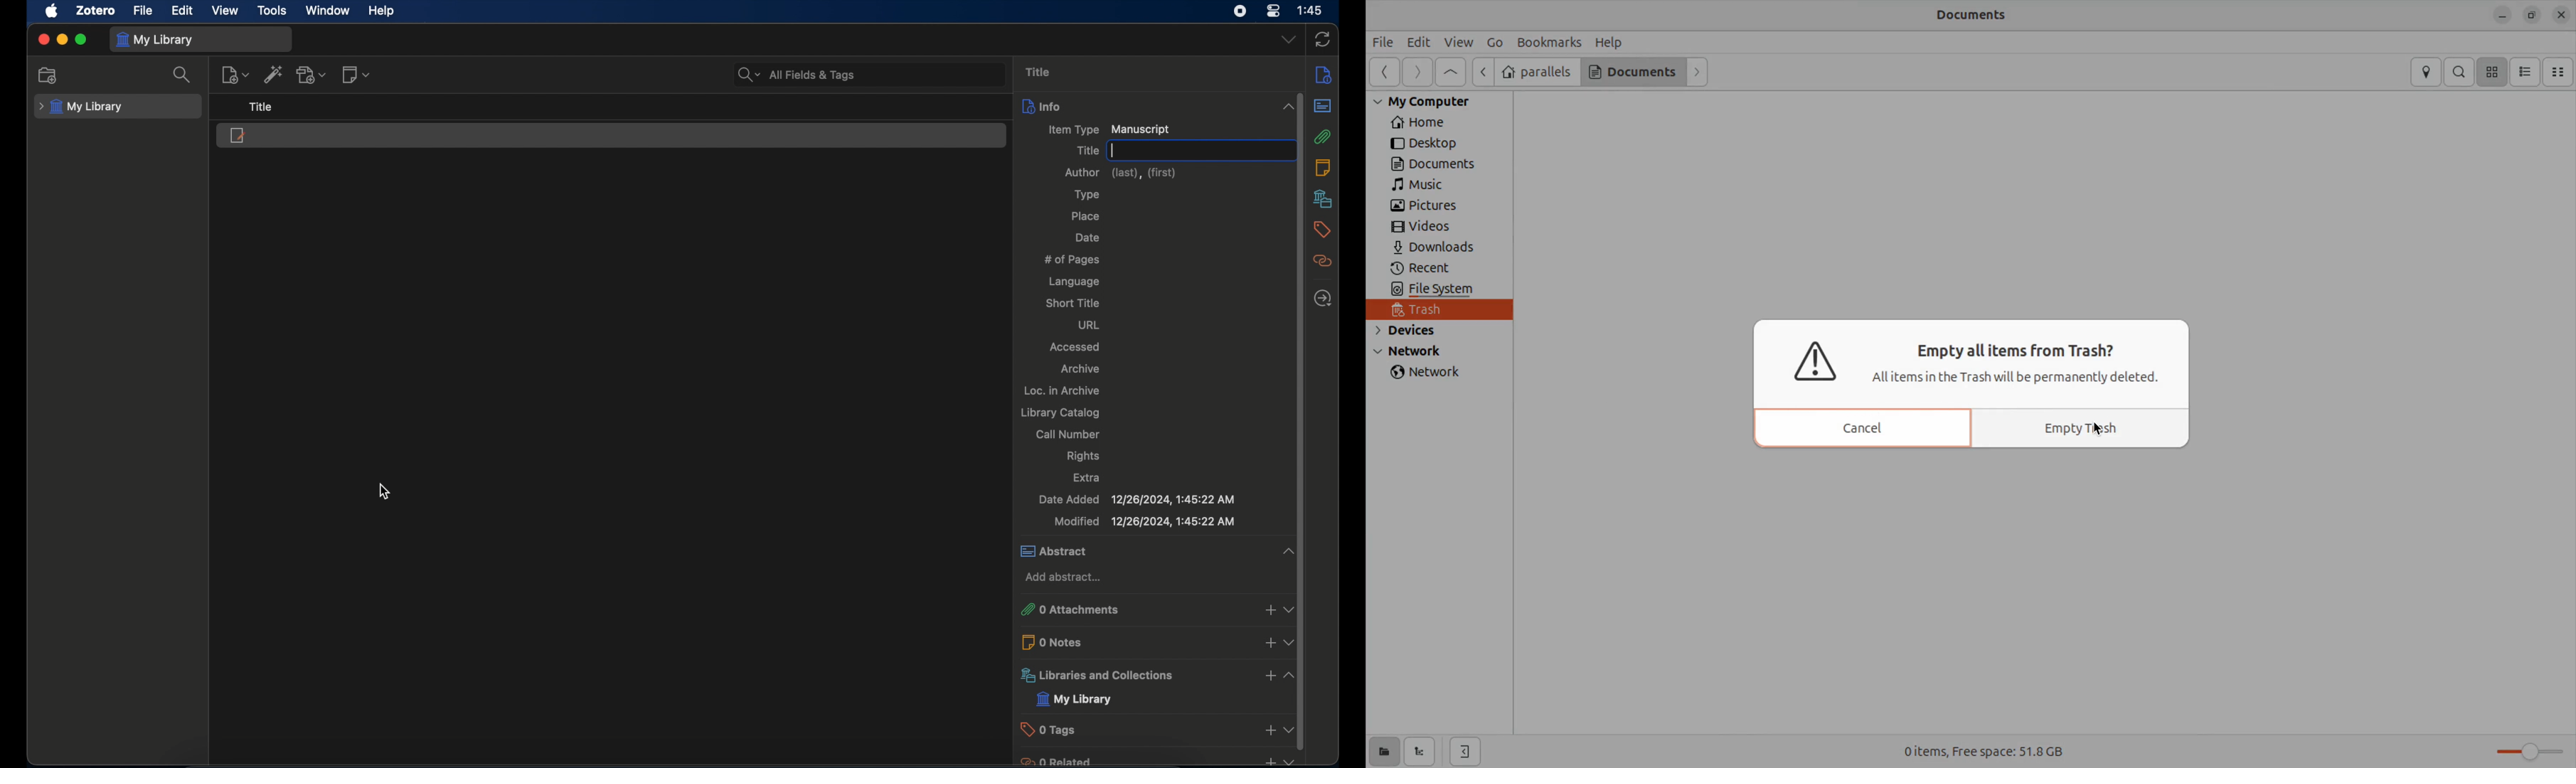 This screenshot has height=784, width=2576. Describe the element at coordinates (50, 75) in the screenshot. I see `new collection` at that location.